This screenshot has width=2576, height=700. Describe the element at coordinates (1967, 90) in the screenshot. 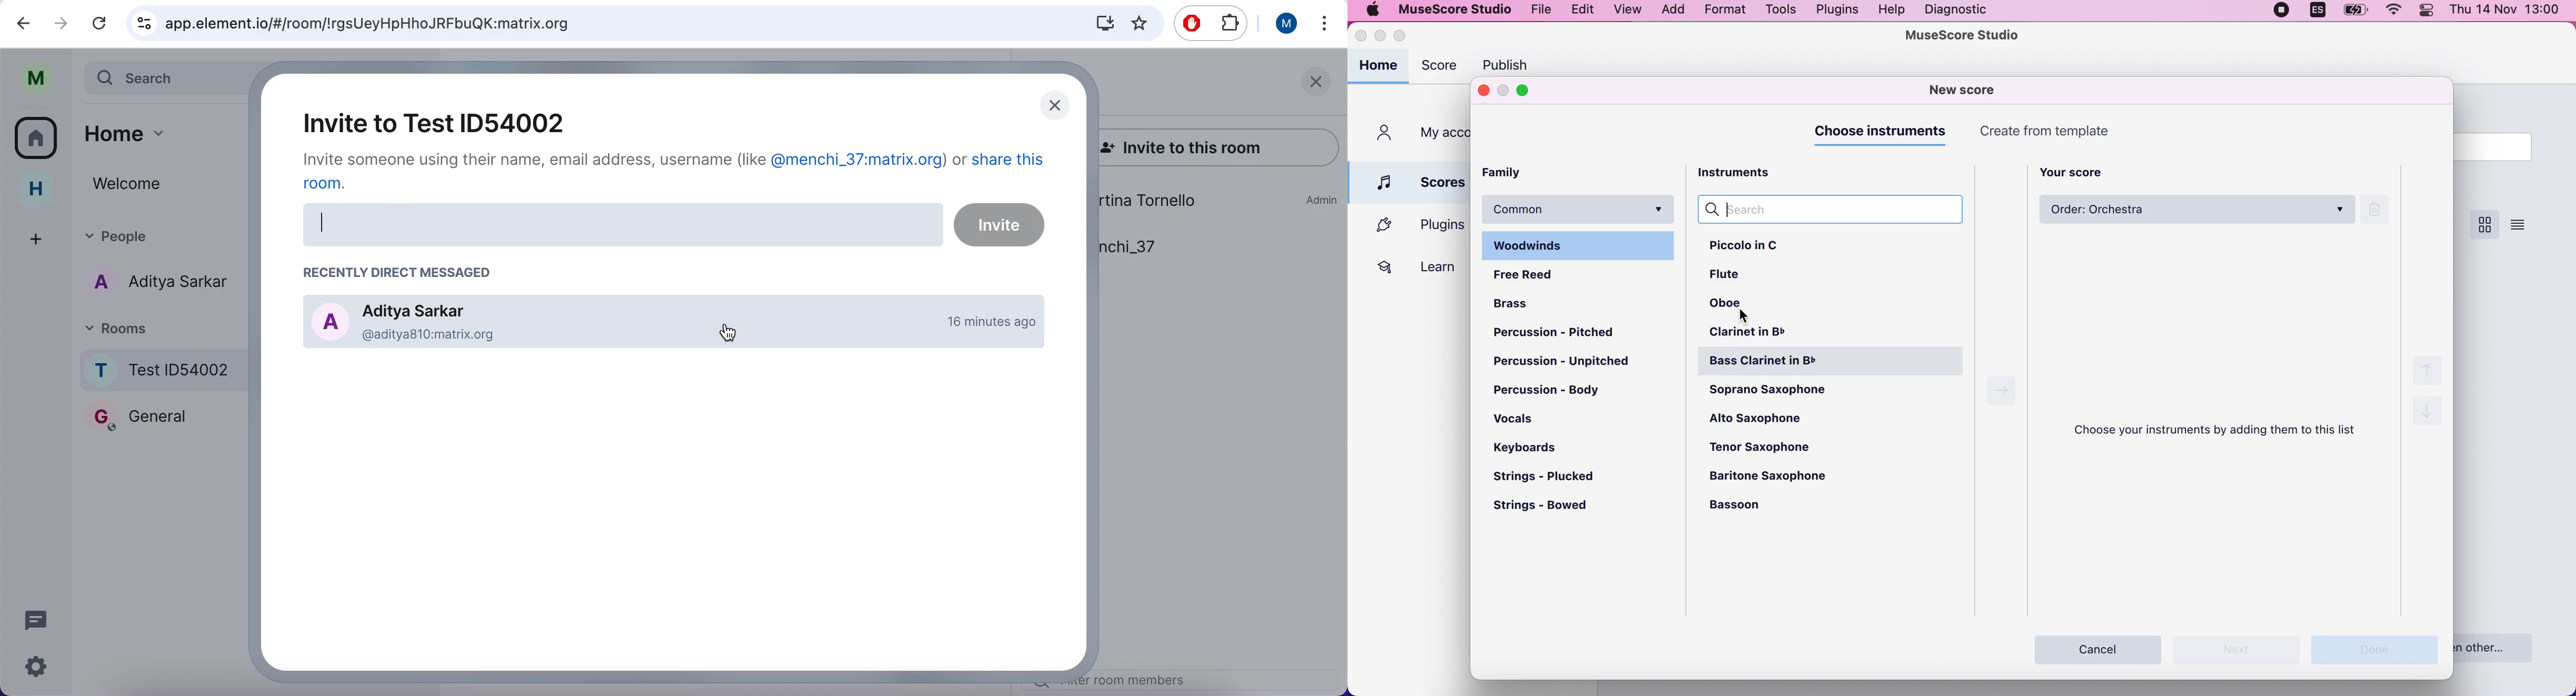

I see `new score` at that location.